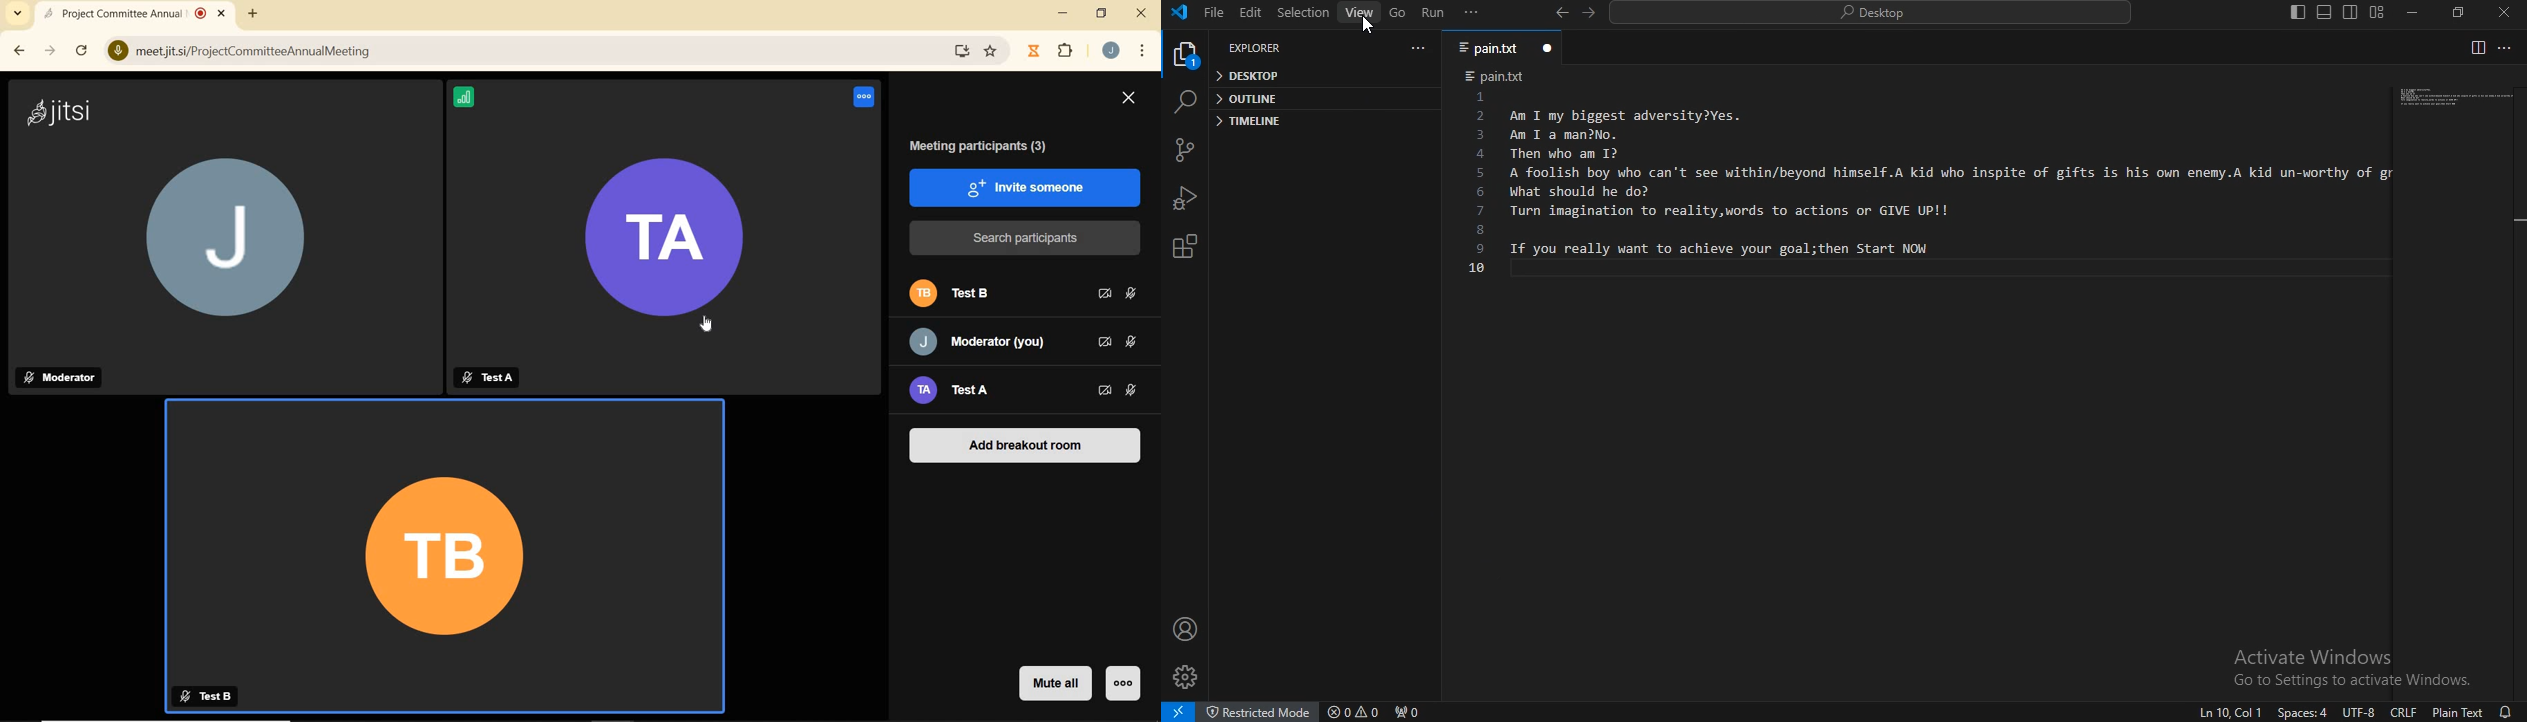 The width and height of the screenshot is (2548, 728). What do you see at coordinates (253, 13) in the screenshot?
I see `ADD NEW TAB` at bounding box center [253, 13].